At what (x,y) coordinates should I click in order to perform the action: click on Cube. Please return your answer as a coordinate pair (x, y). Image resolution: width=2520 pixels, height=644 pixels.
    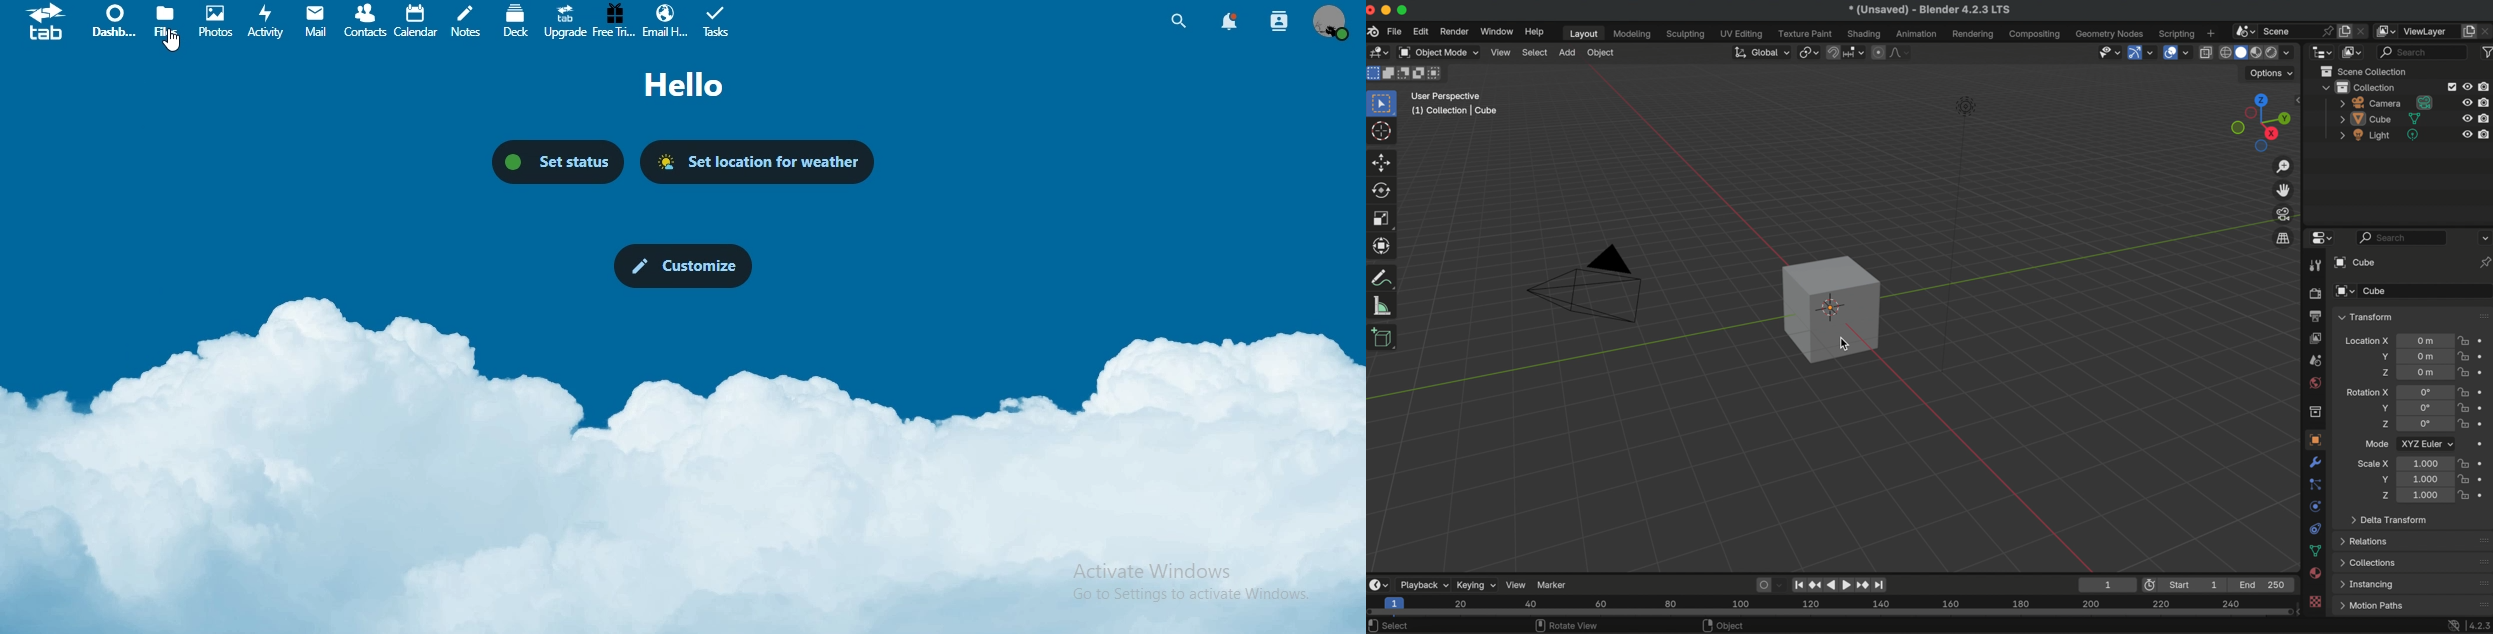
    Looking at the image, I should click on (2426, 291).